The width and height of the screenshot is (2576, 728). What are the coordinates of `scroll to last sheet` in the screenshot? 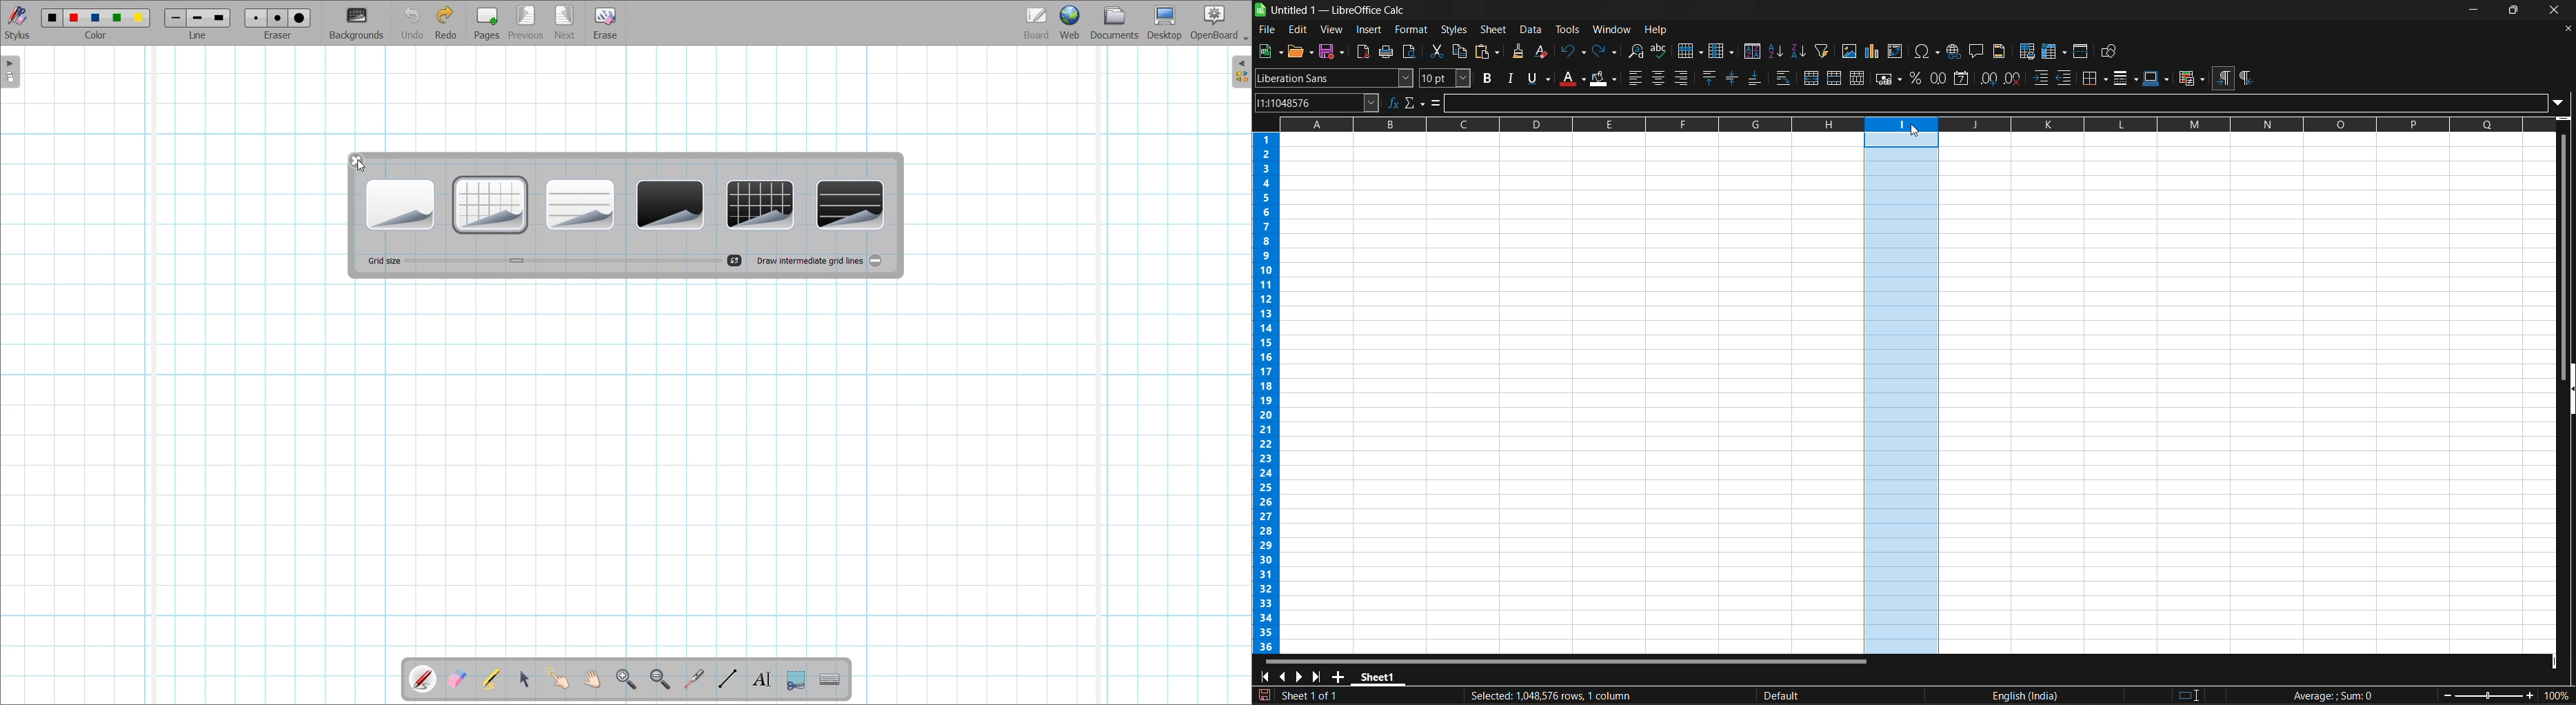 It's located at (1320, 676).